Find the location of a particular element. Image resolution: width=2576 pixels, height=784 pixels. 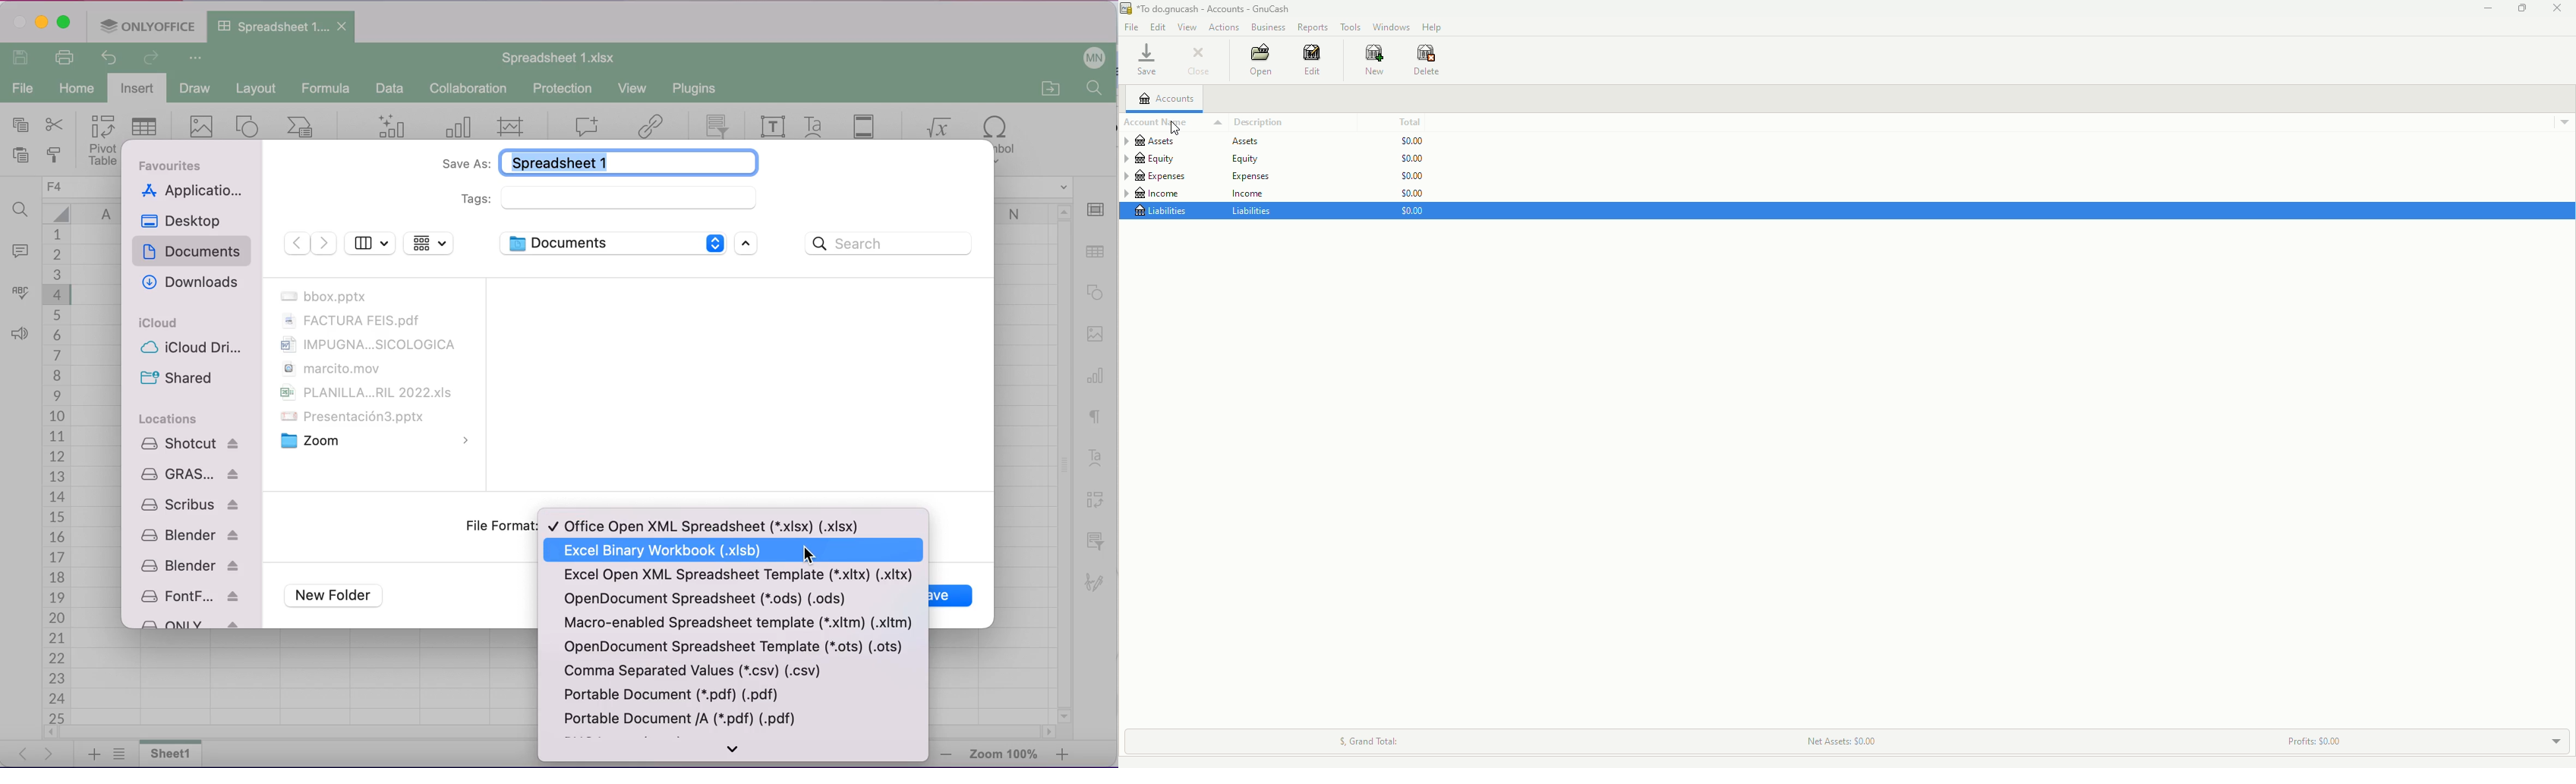

documents is located at coordinates (194, 253).